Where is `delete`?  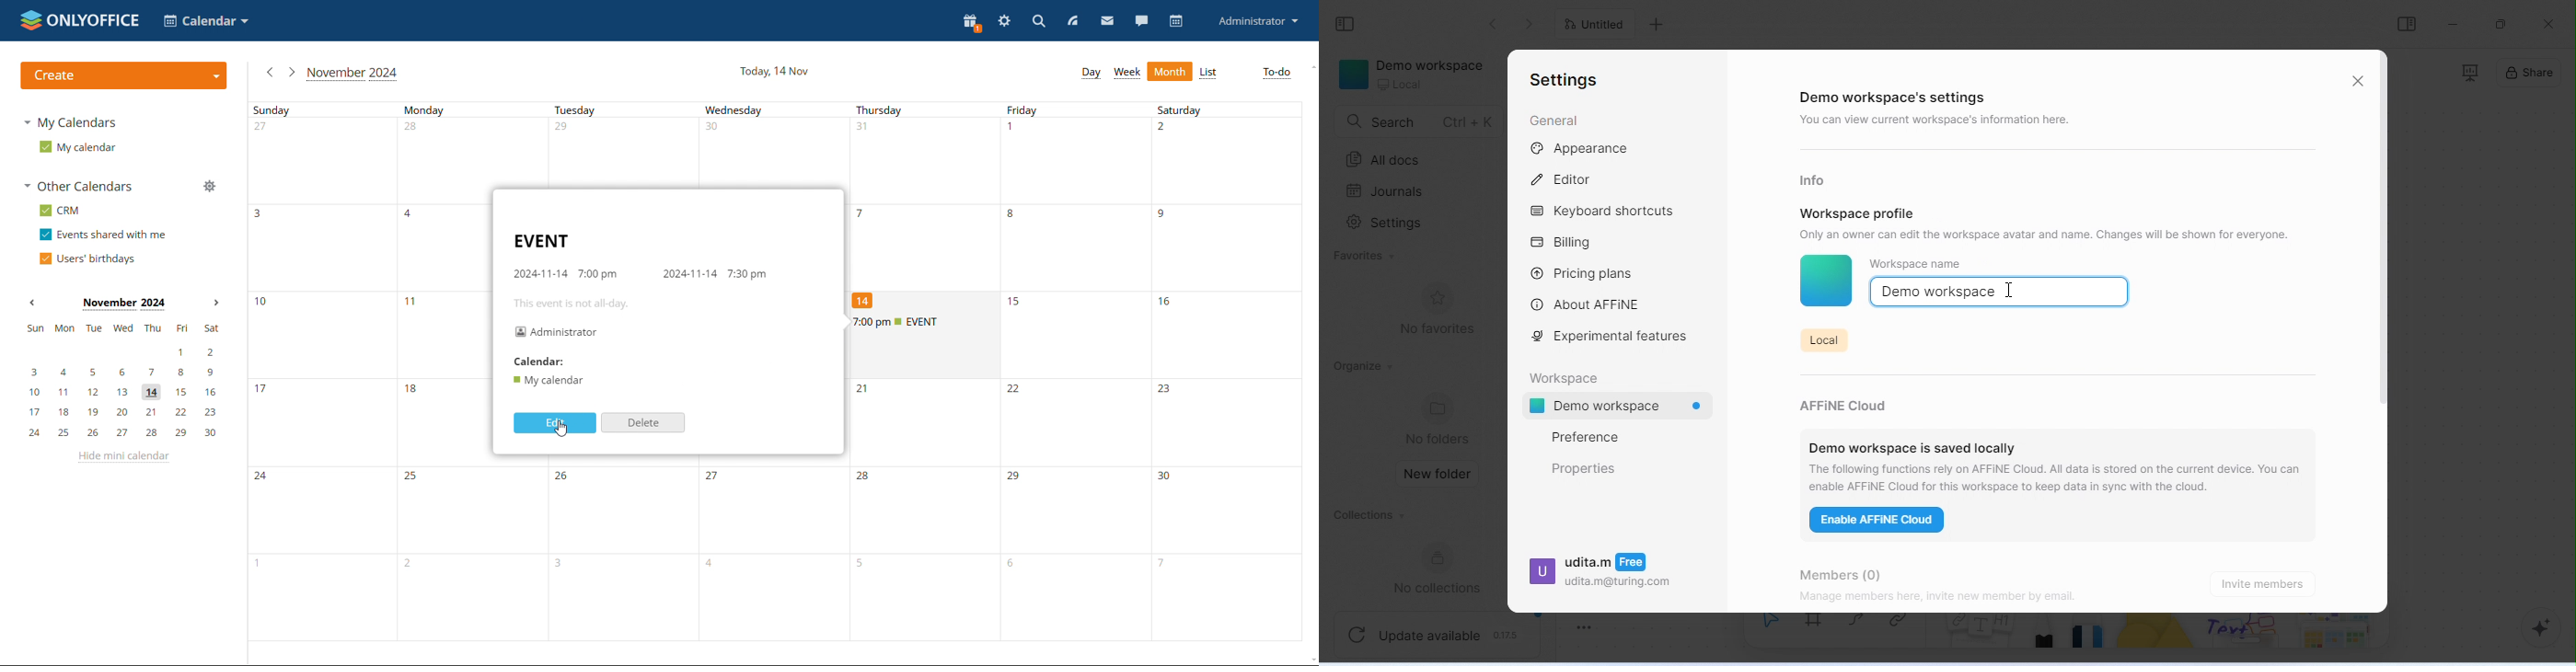
delete is located at coordinates (643, 423).